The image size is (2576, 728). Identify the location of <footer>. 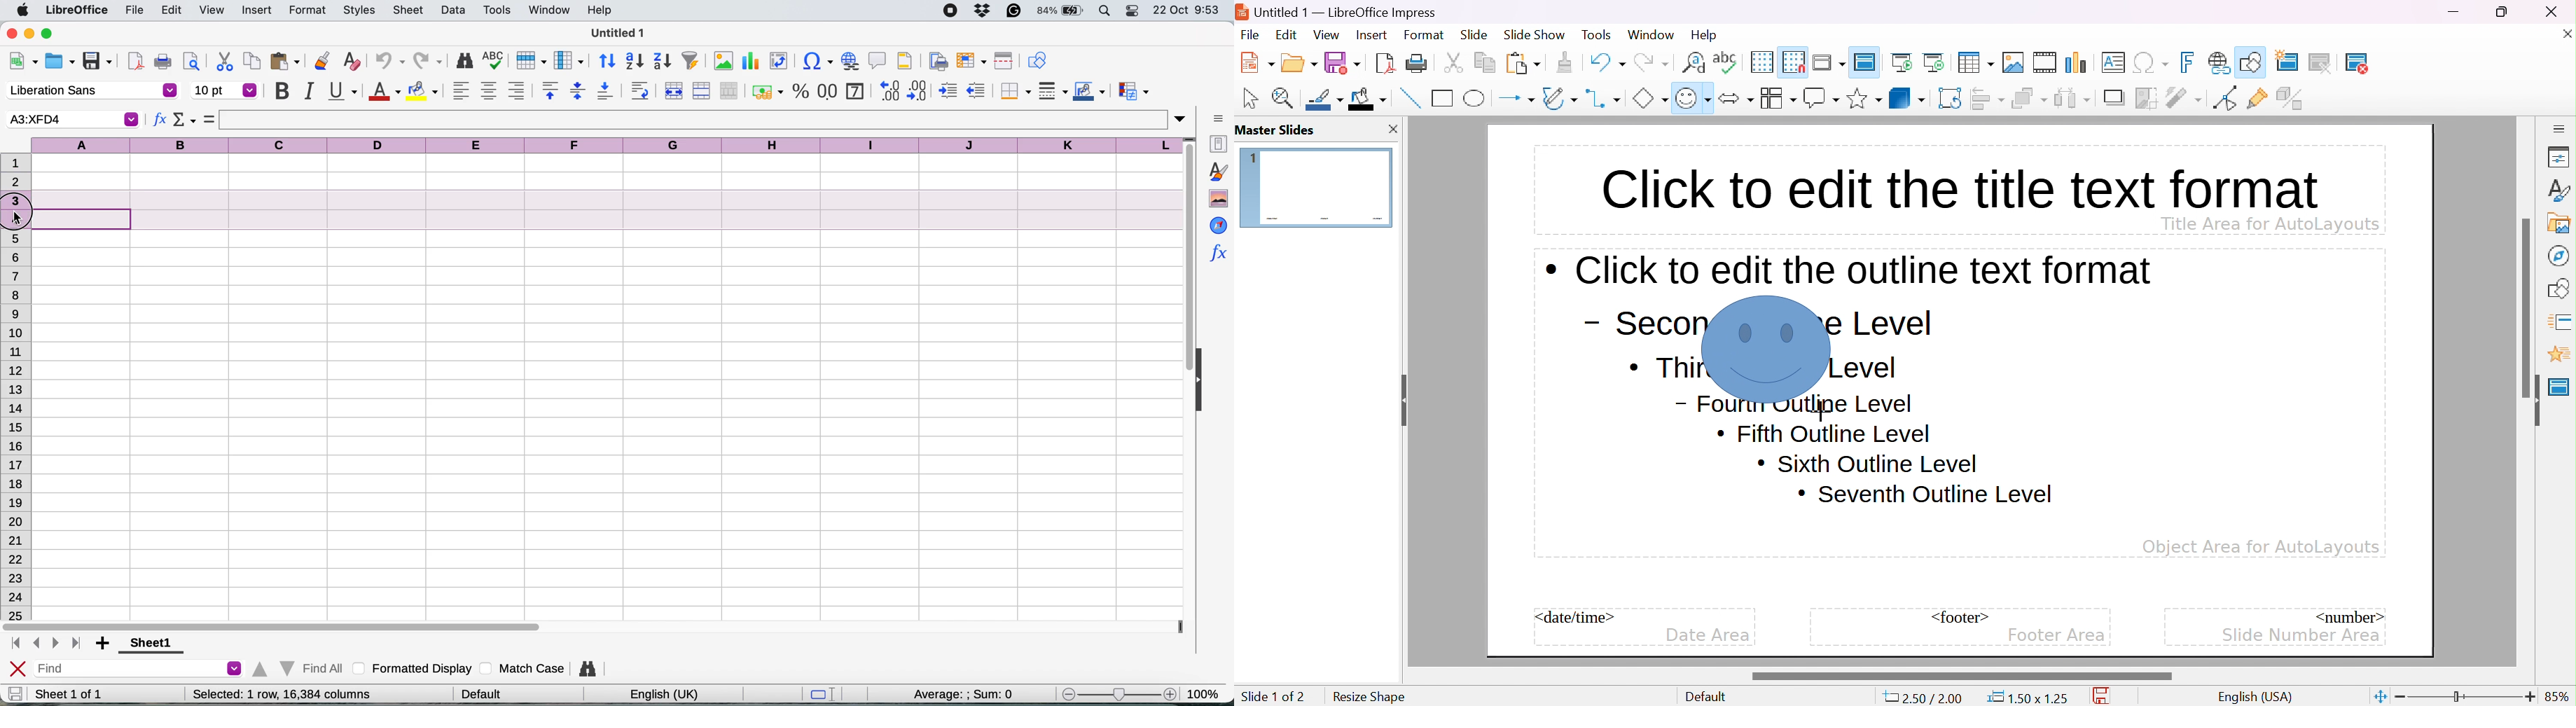
(1960, 617).